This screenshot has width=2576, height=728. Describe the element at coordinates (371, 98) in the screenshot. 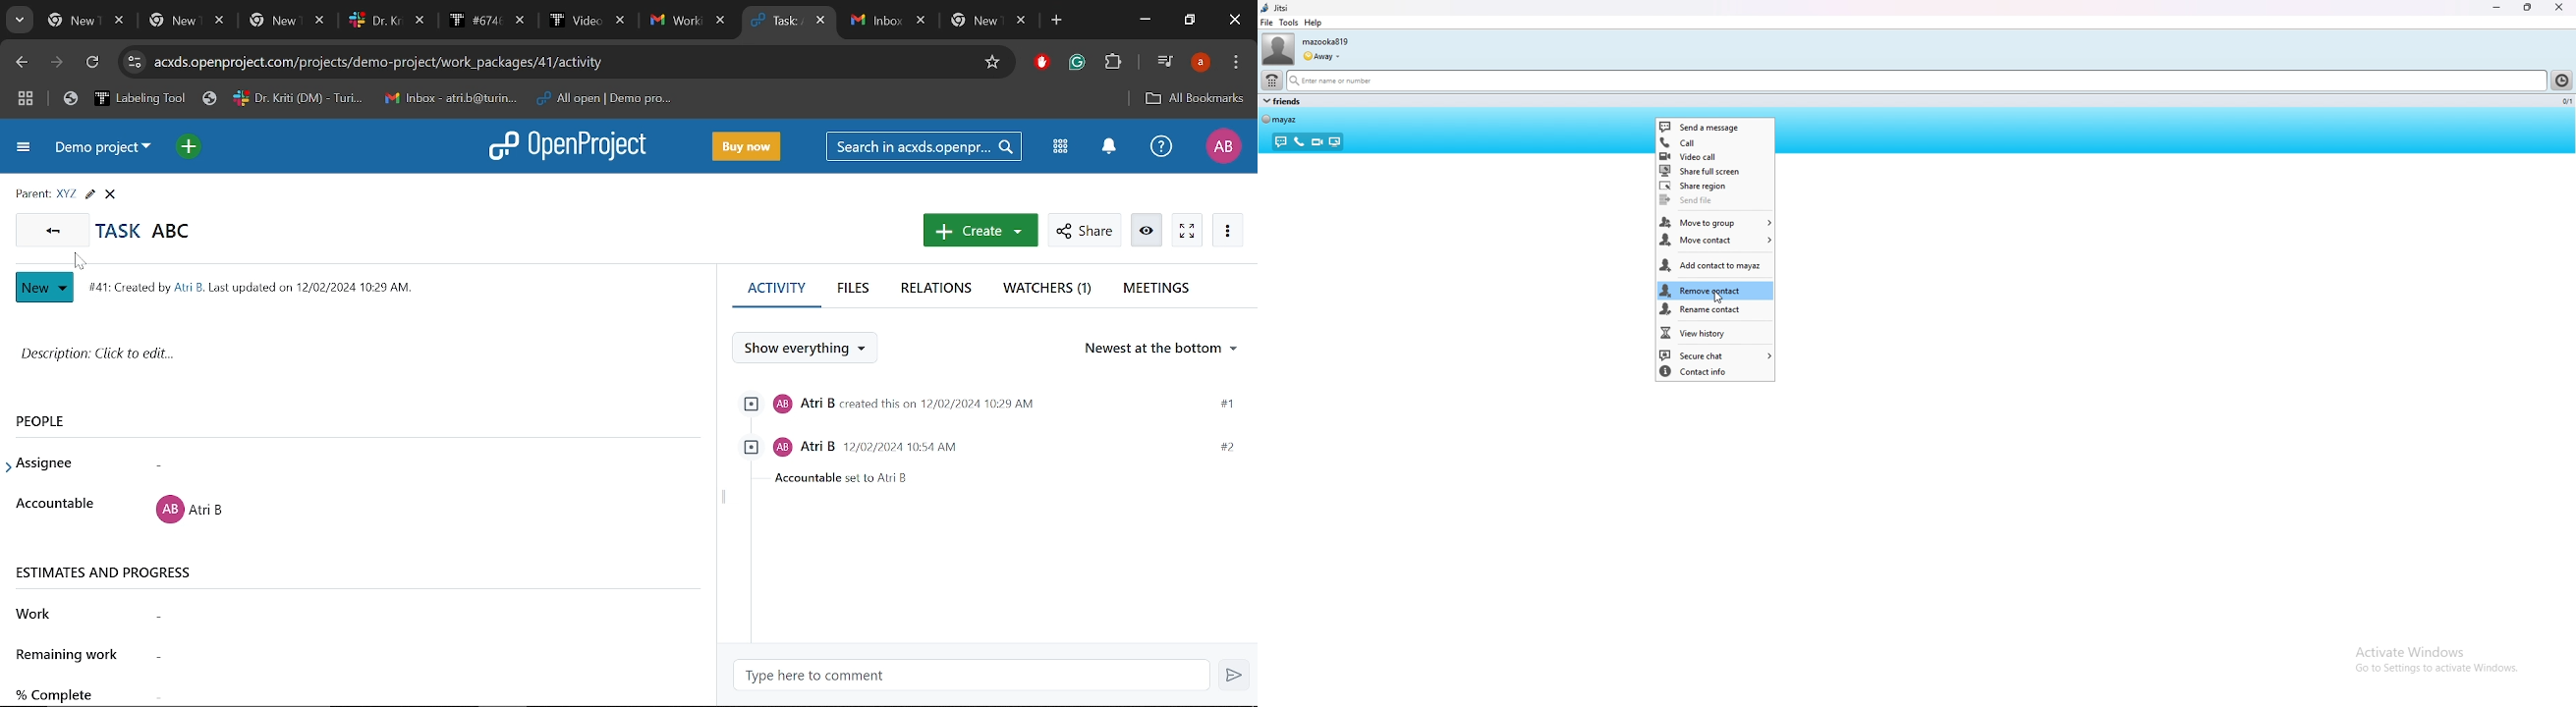

I see `Bookmarks` at that location.